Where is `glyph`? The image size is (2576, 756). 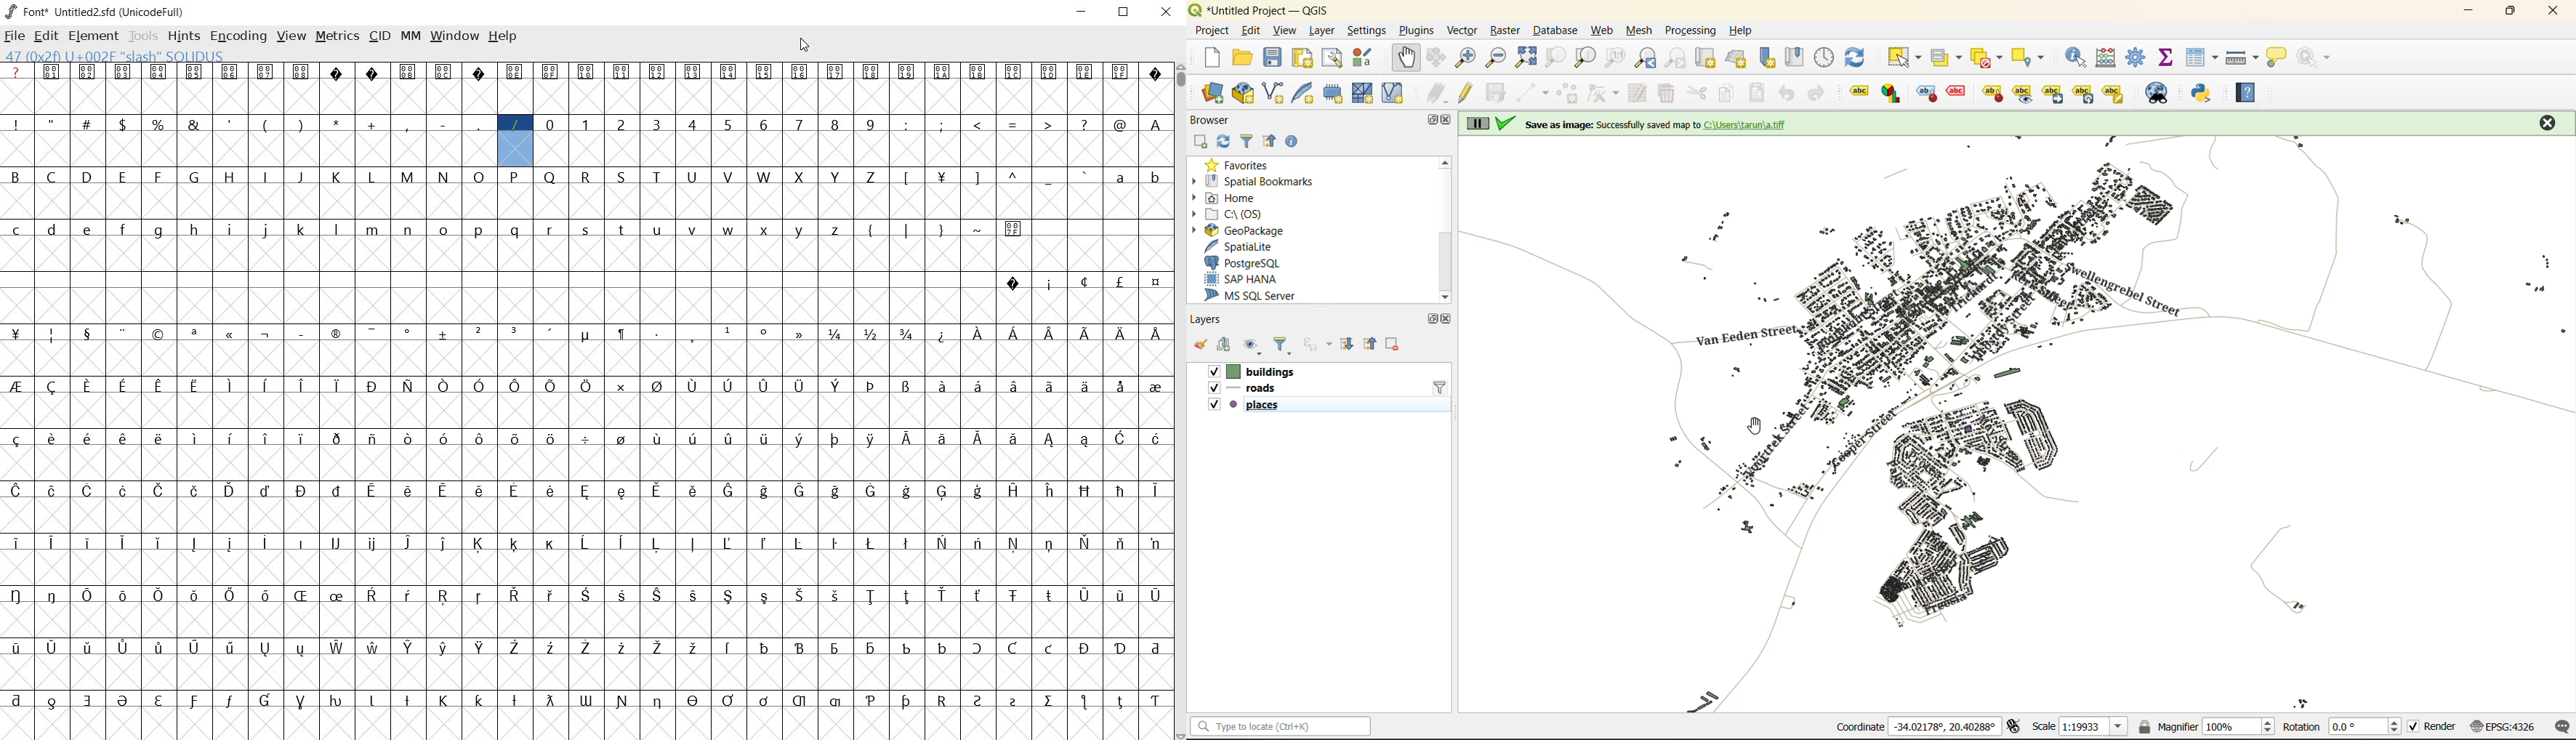
glyph is located at coordinates (1085, 491).